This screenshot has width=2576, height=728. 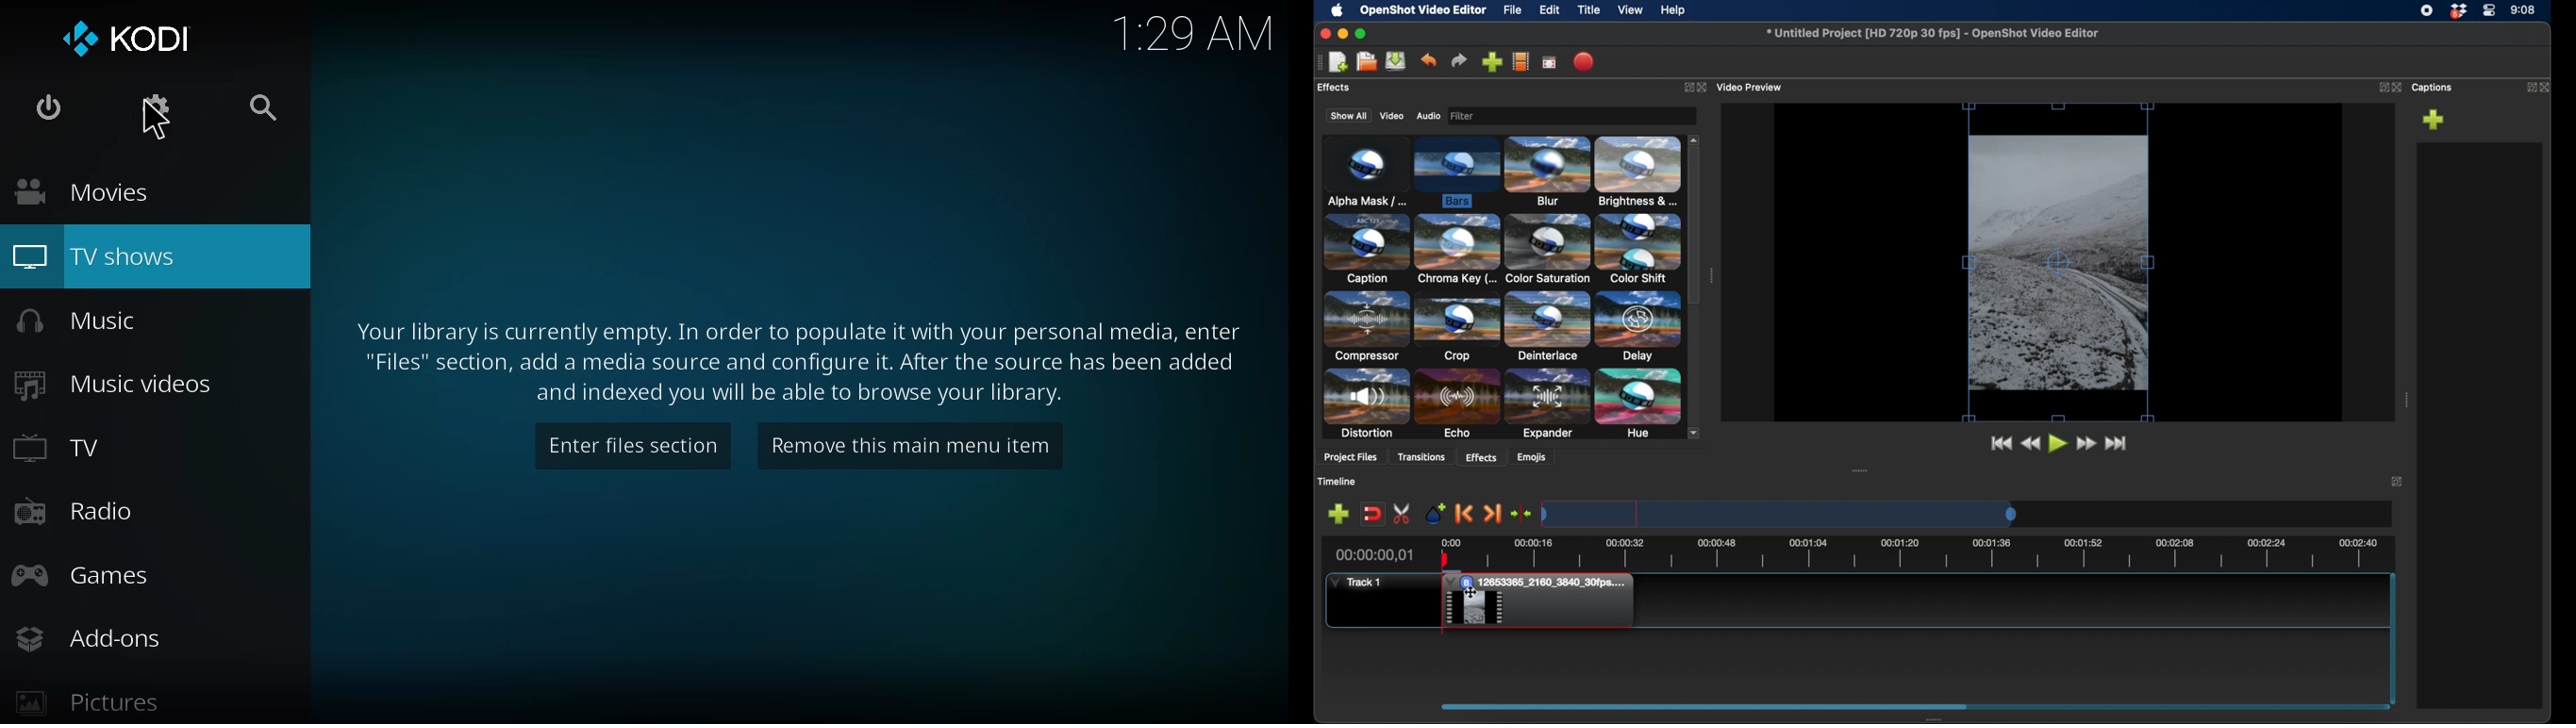 I want to click on settings, so click(x=156, y=110).